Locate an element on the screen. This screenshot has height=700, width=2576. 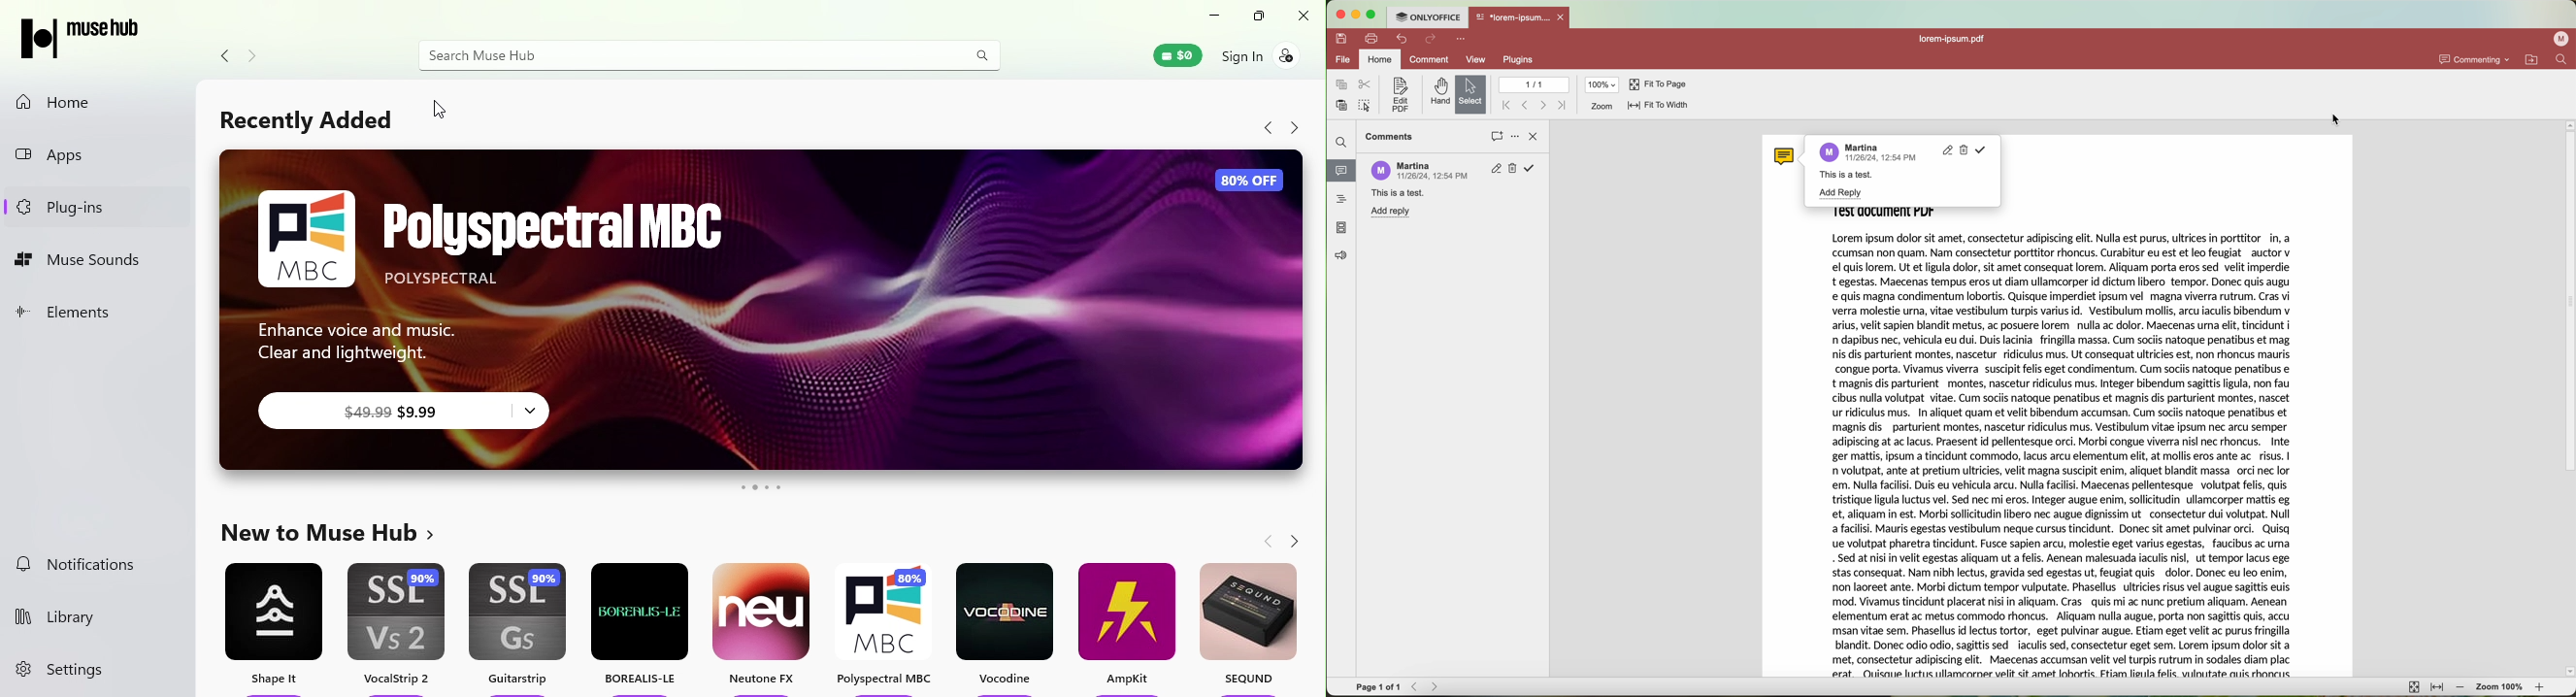
date and hour is located at coordinates (1891, 162).